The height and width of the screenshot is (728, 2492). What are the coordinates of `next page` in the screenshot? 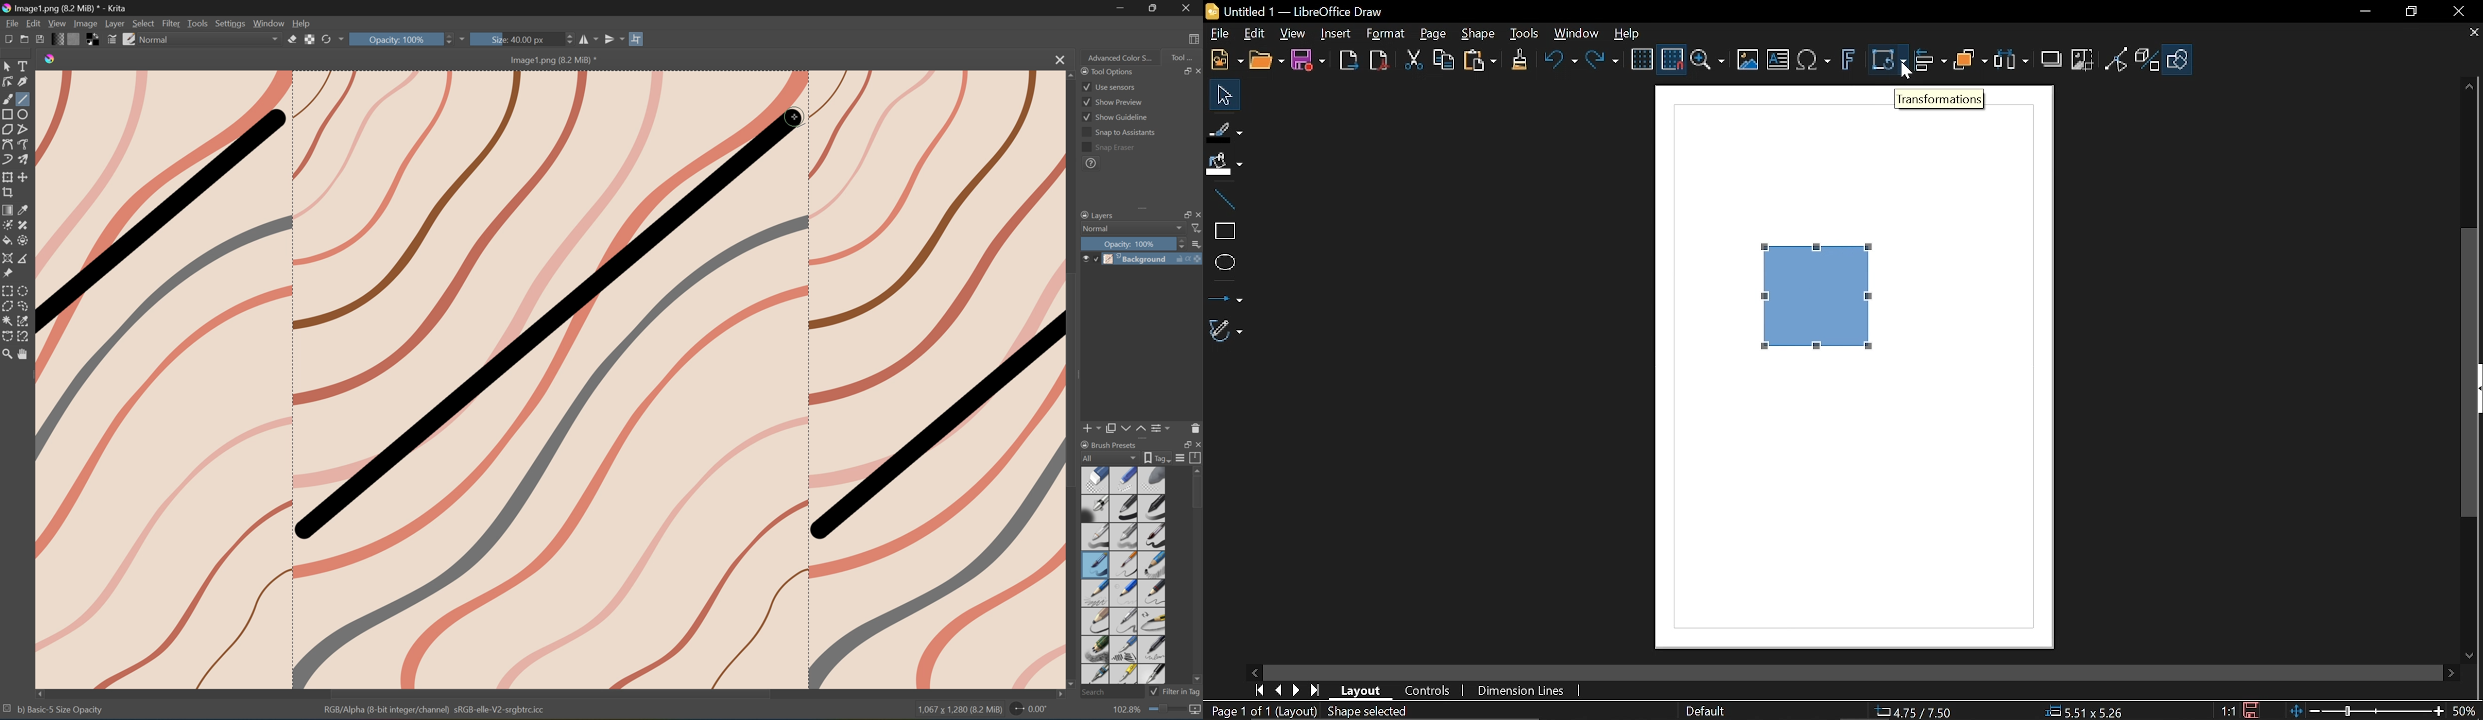 It's located at (1296, 689).